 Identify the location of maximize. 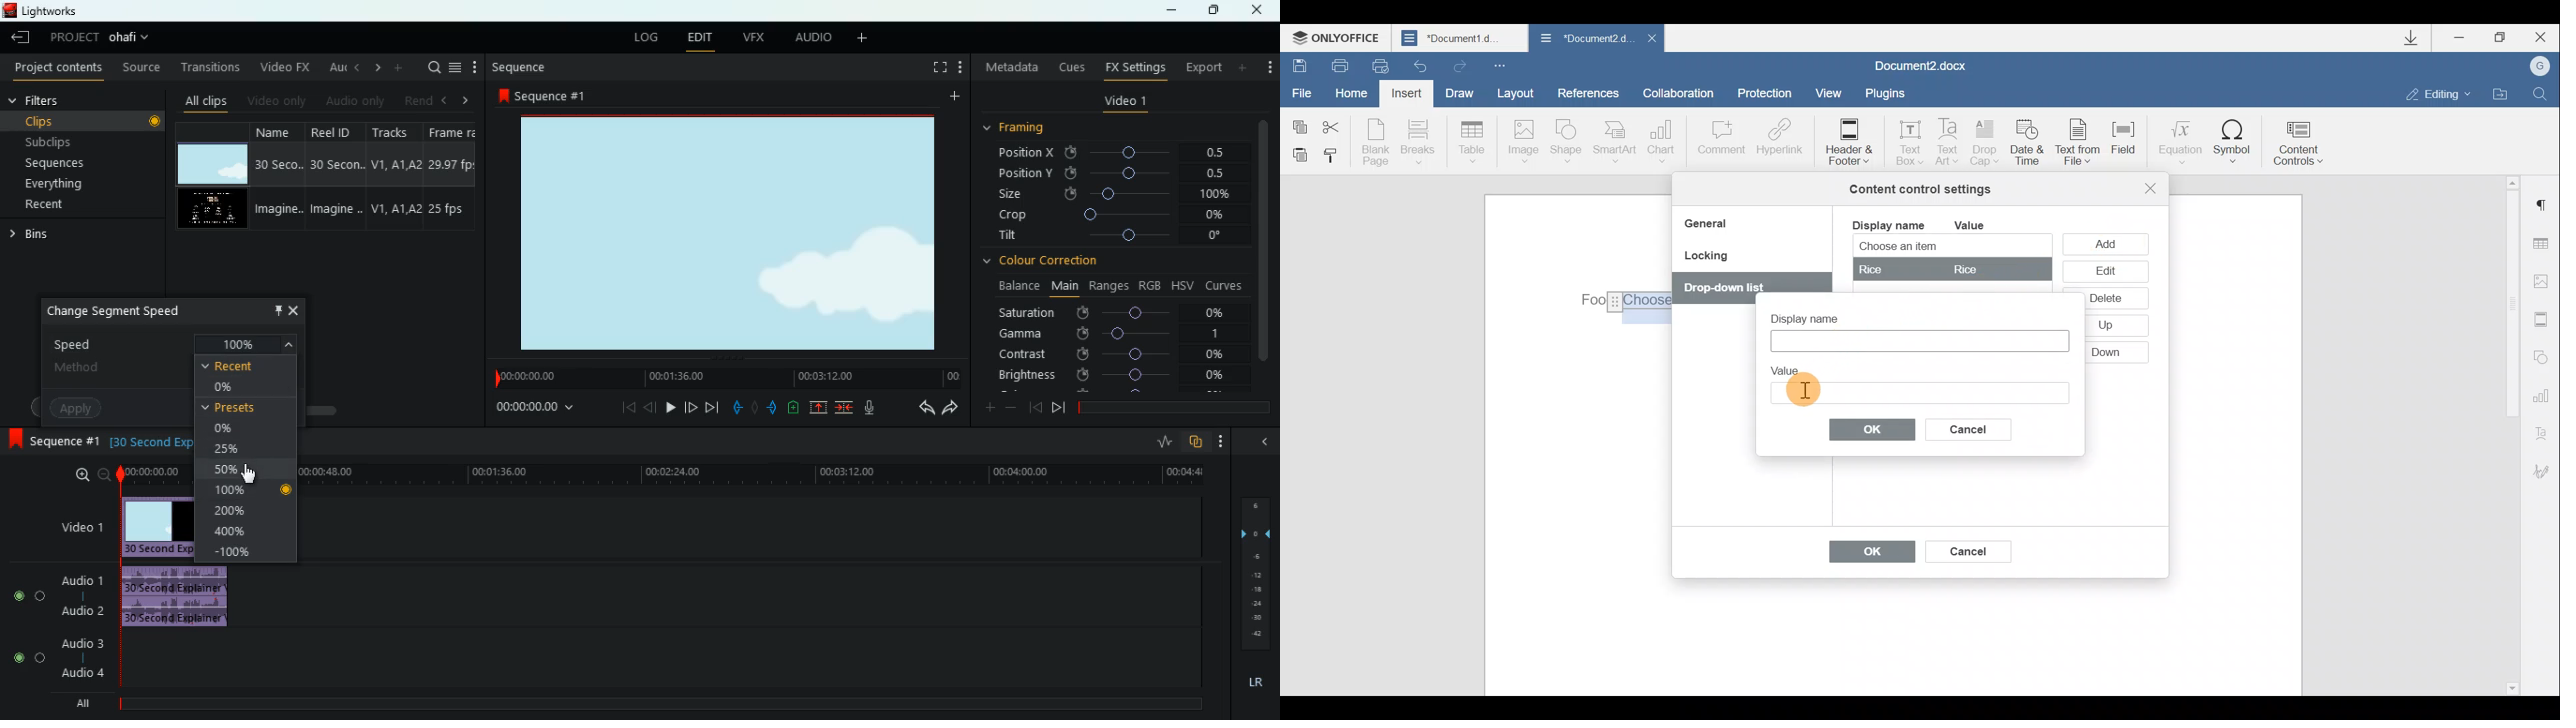
(1210, 11).